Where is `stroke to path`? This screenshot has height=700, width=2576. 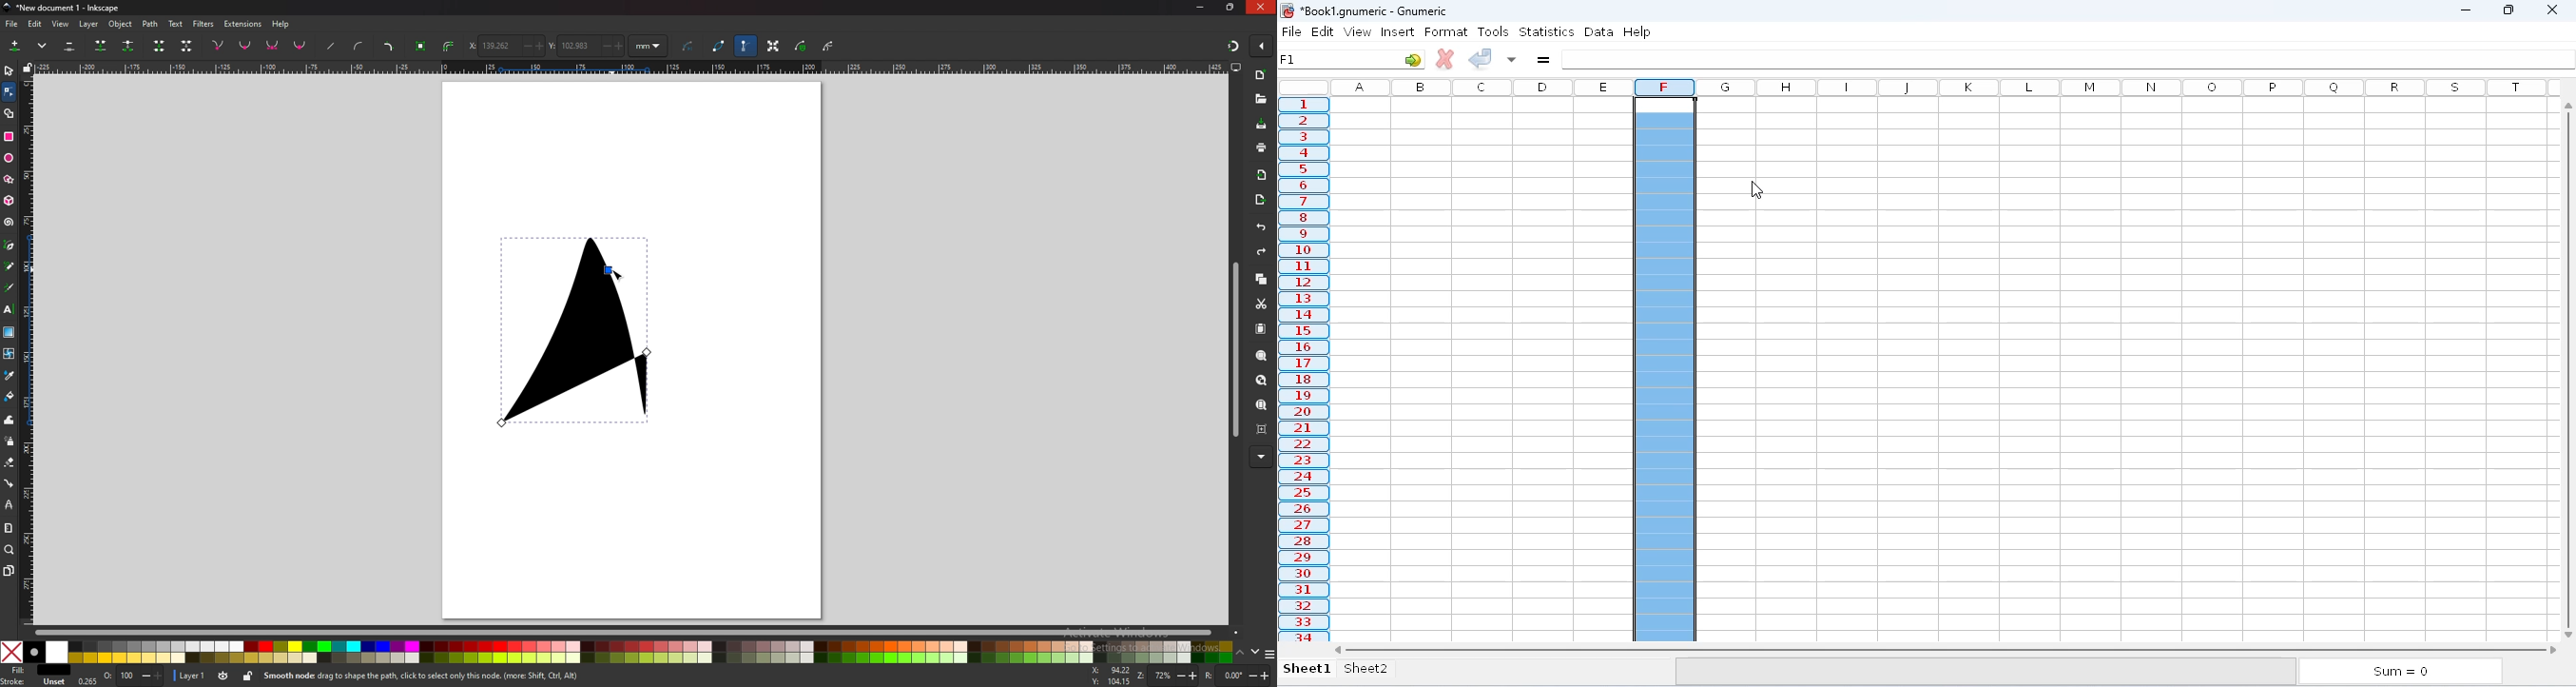
stroke to path is located at coordinates (450, 46).